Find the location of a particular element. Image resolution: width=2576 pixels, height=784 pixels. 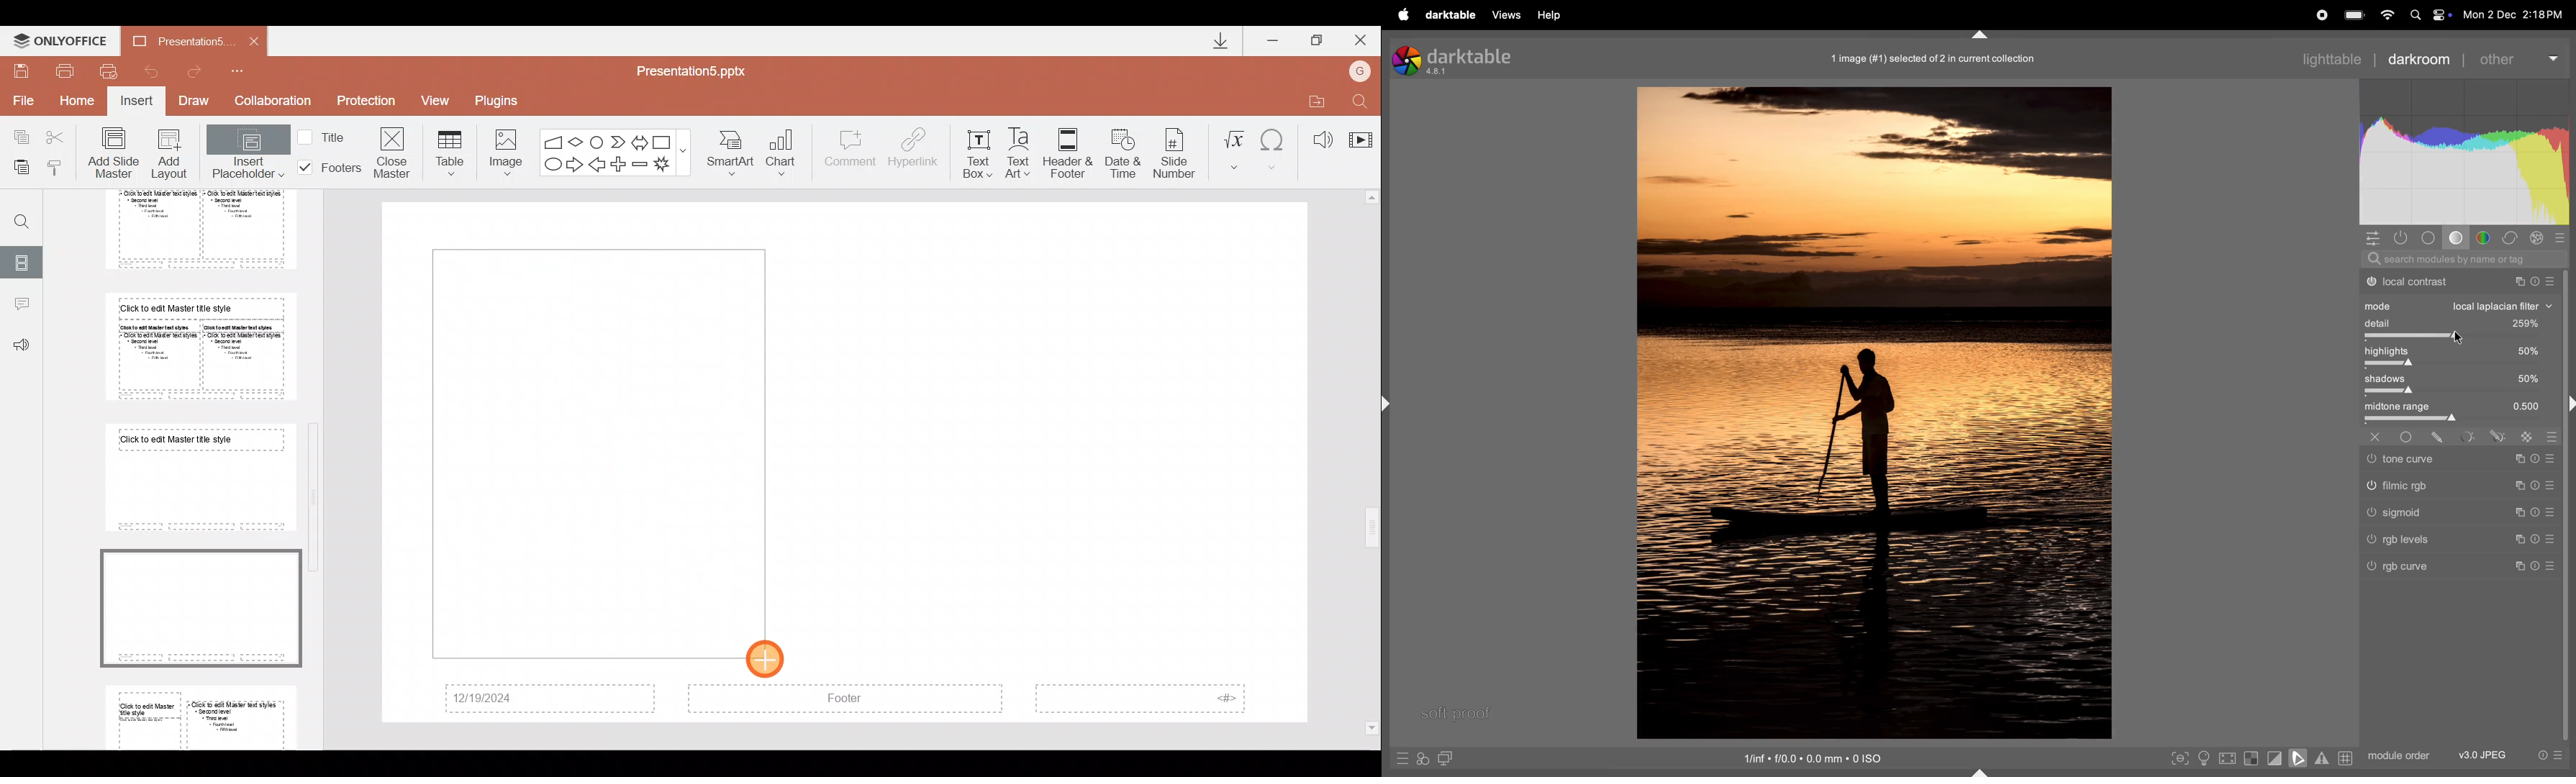

Left arrow is located at coordinates (598, 165).